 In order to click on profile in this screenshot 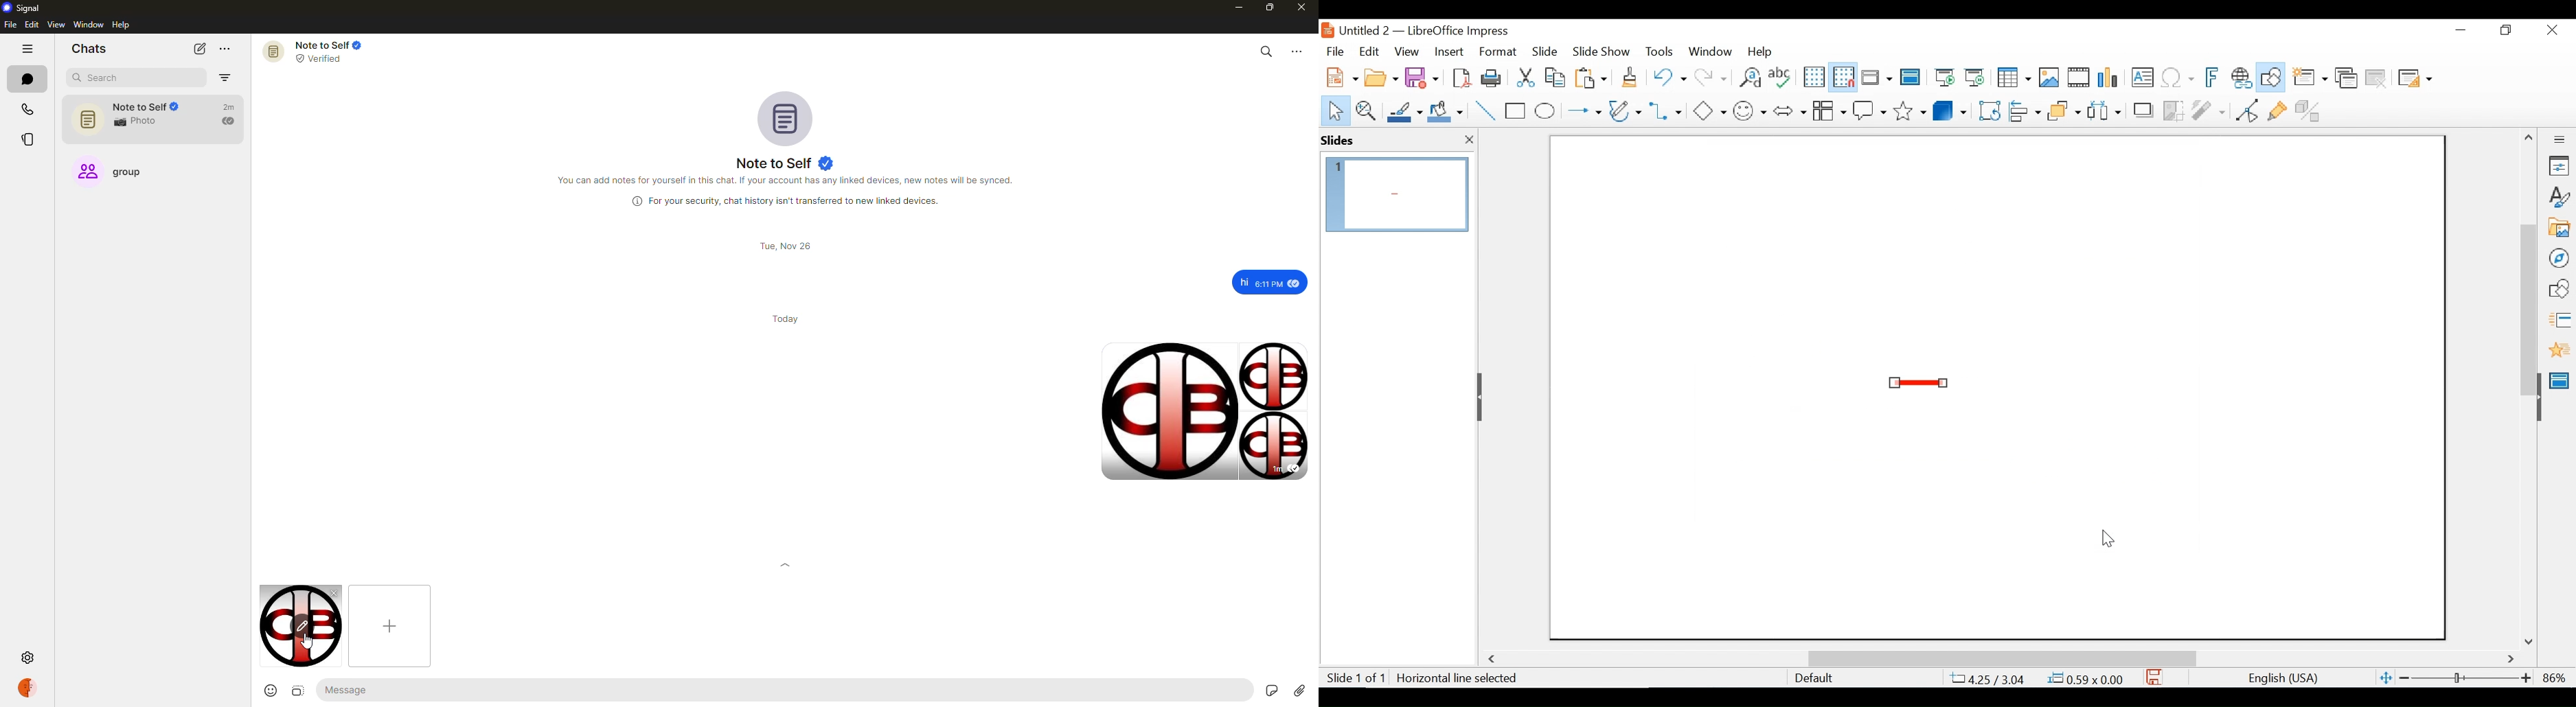, I will do `click(30, 688)`.